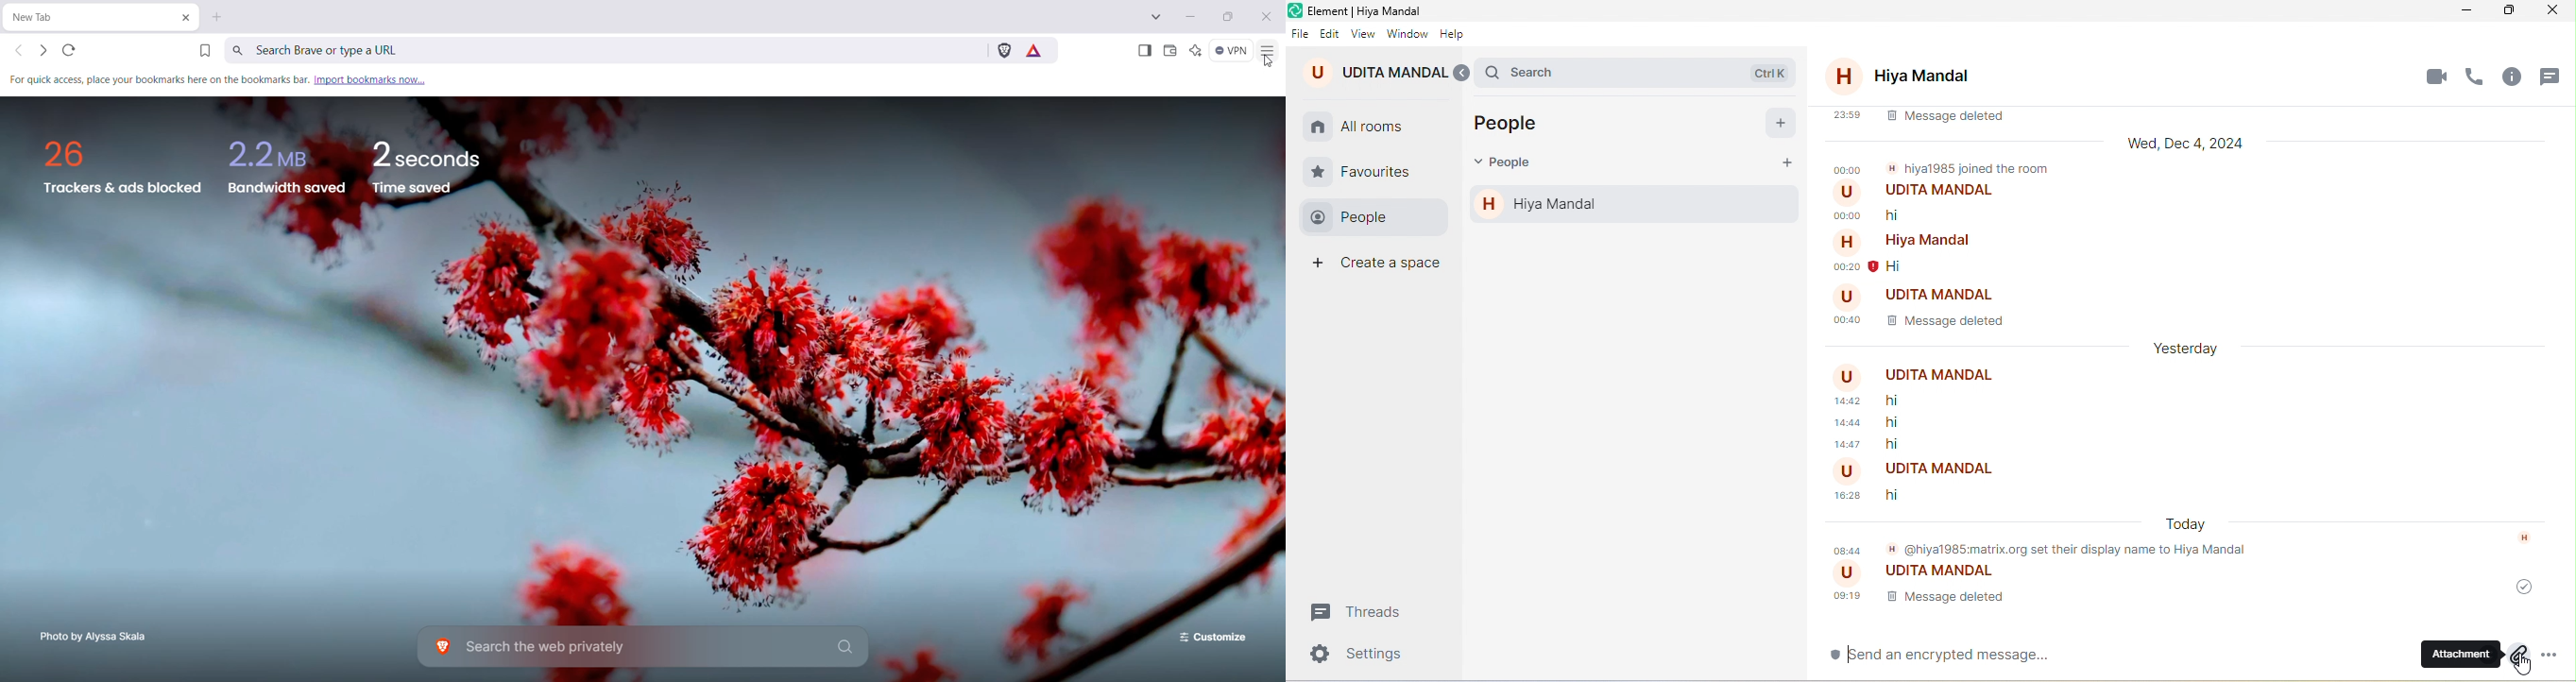 The width and height of the screenshot is (2576, 700). Describe the element at coordinates (2192, 525) in the screenshot. I see `today` at that location.